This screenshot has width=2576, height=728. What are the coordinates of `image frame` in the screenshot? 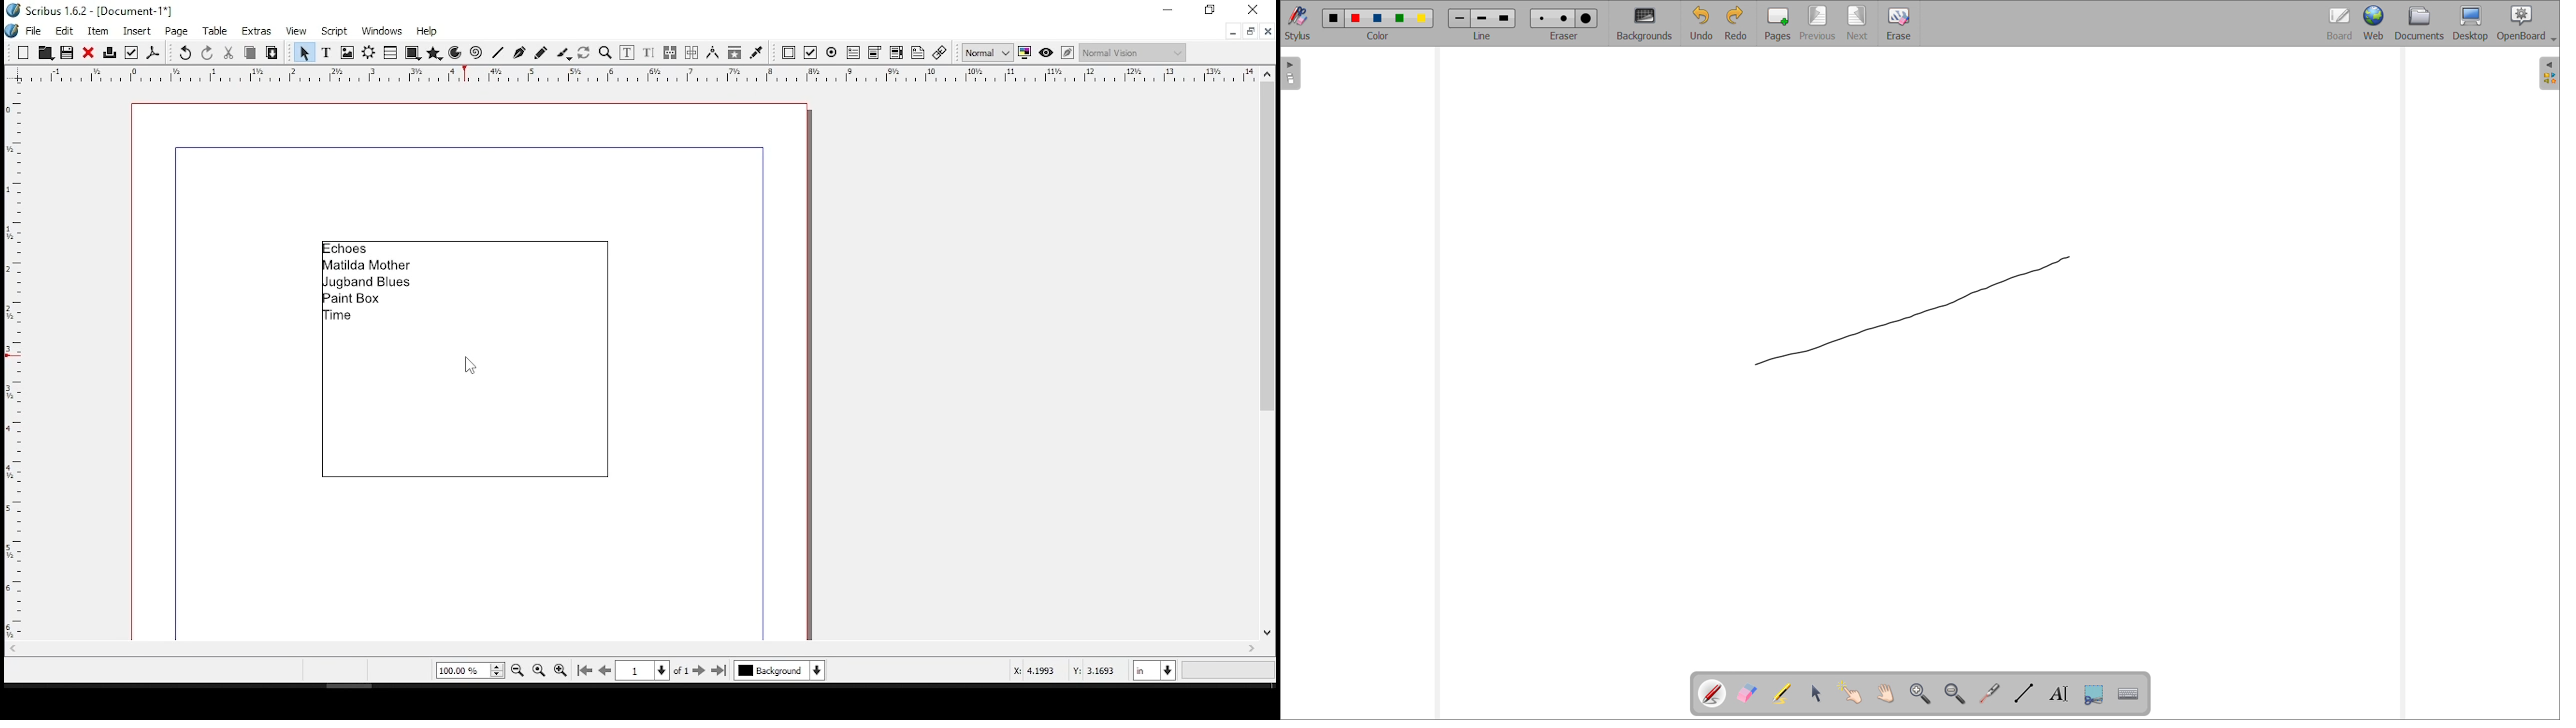 It's located at (347, 53).